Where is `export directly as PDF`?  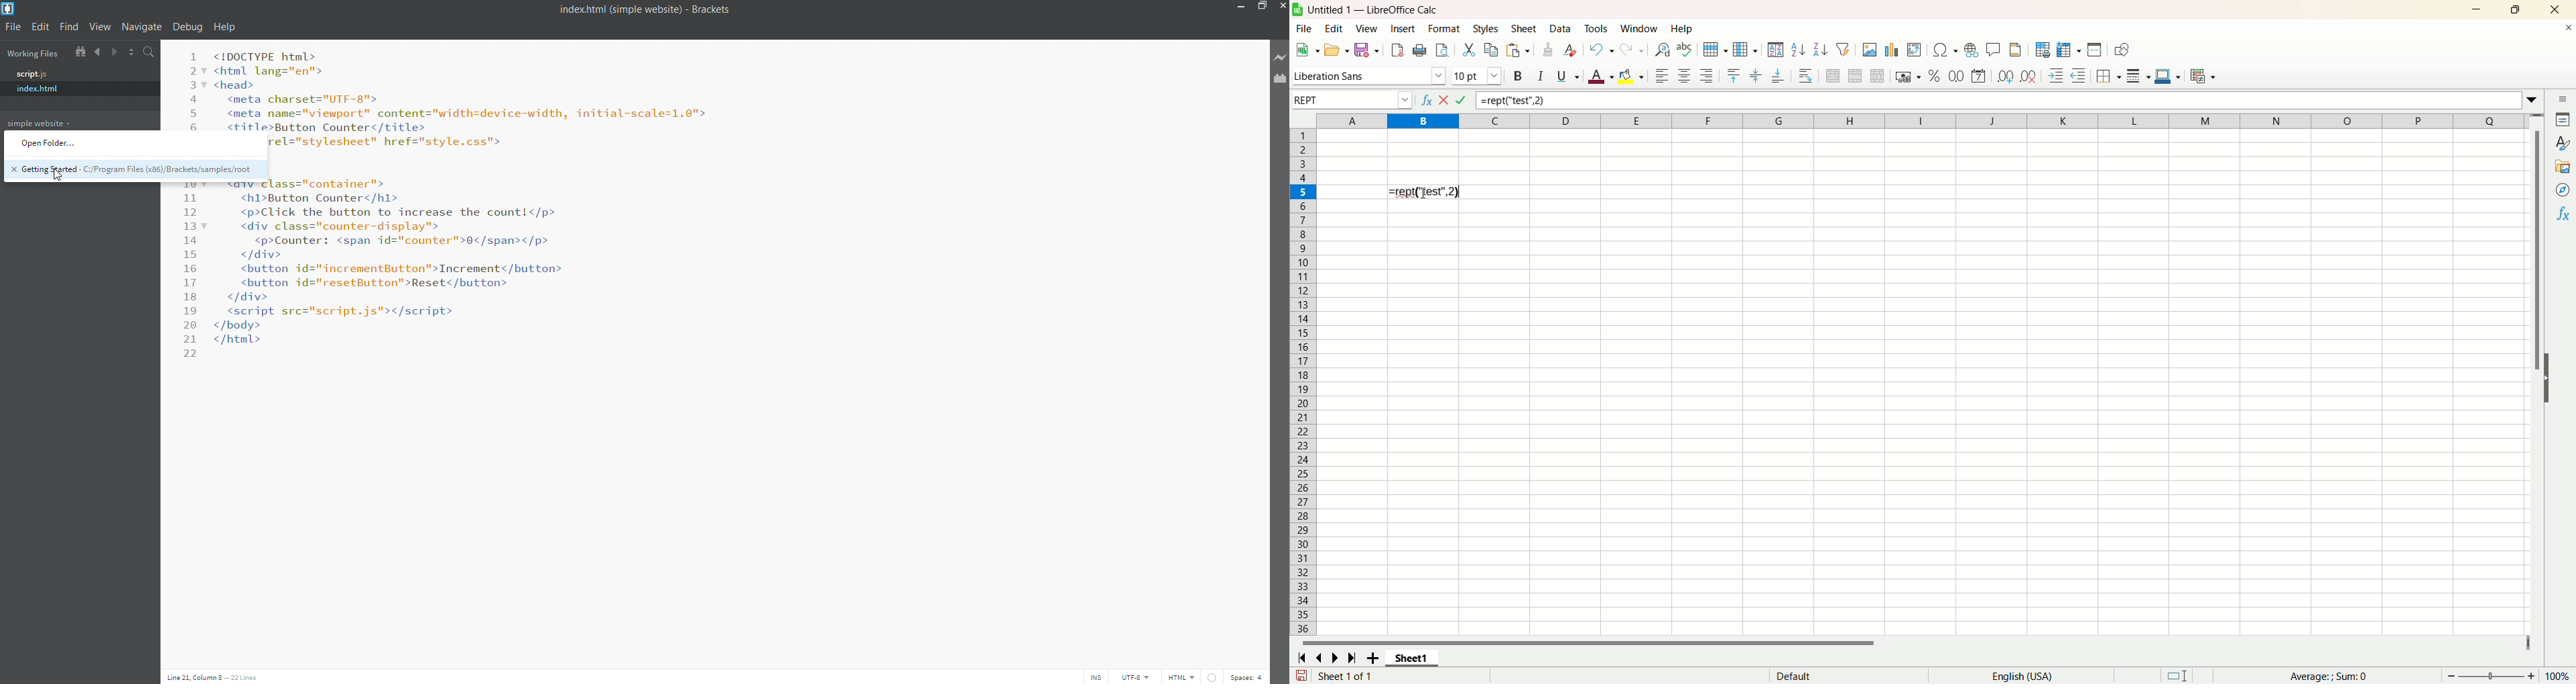
export directly as PDF is located at coordinates (1399, 49).